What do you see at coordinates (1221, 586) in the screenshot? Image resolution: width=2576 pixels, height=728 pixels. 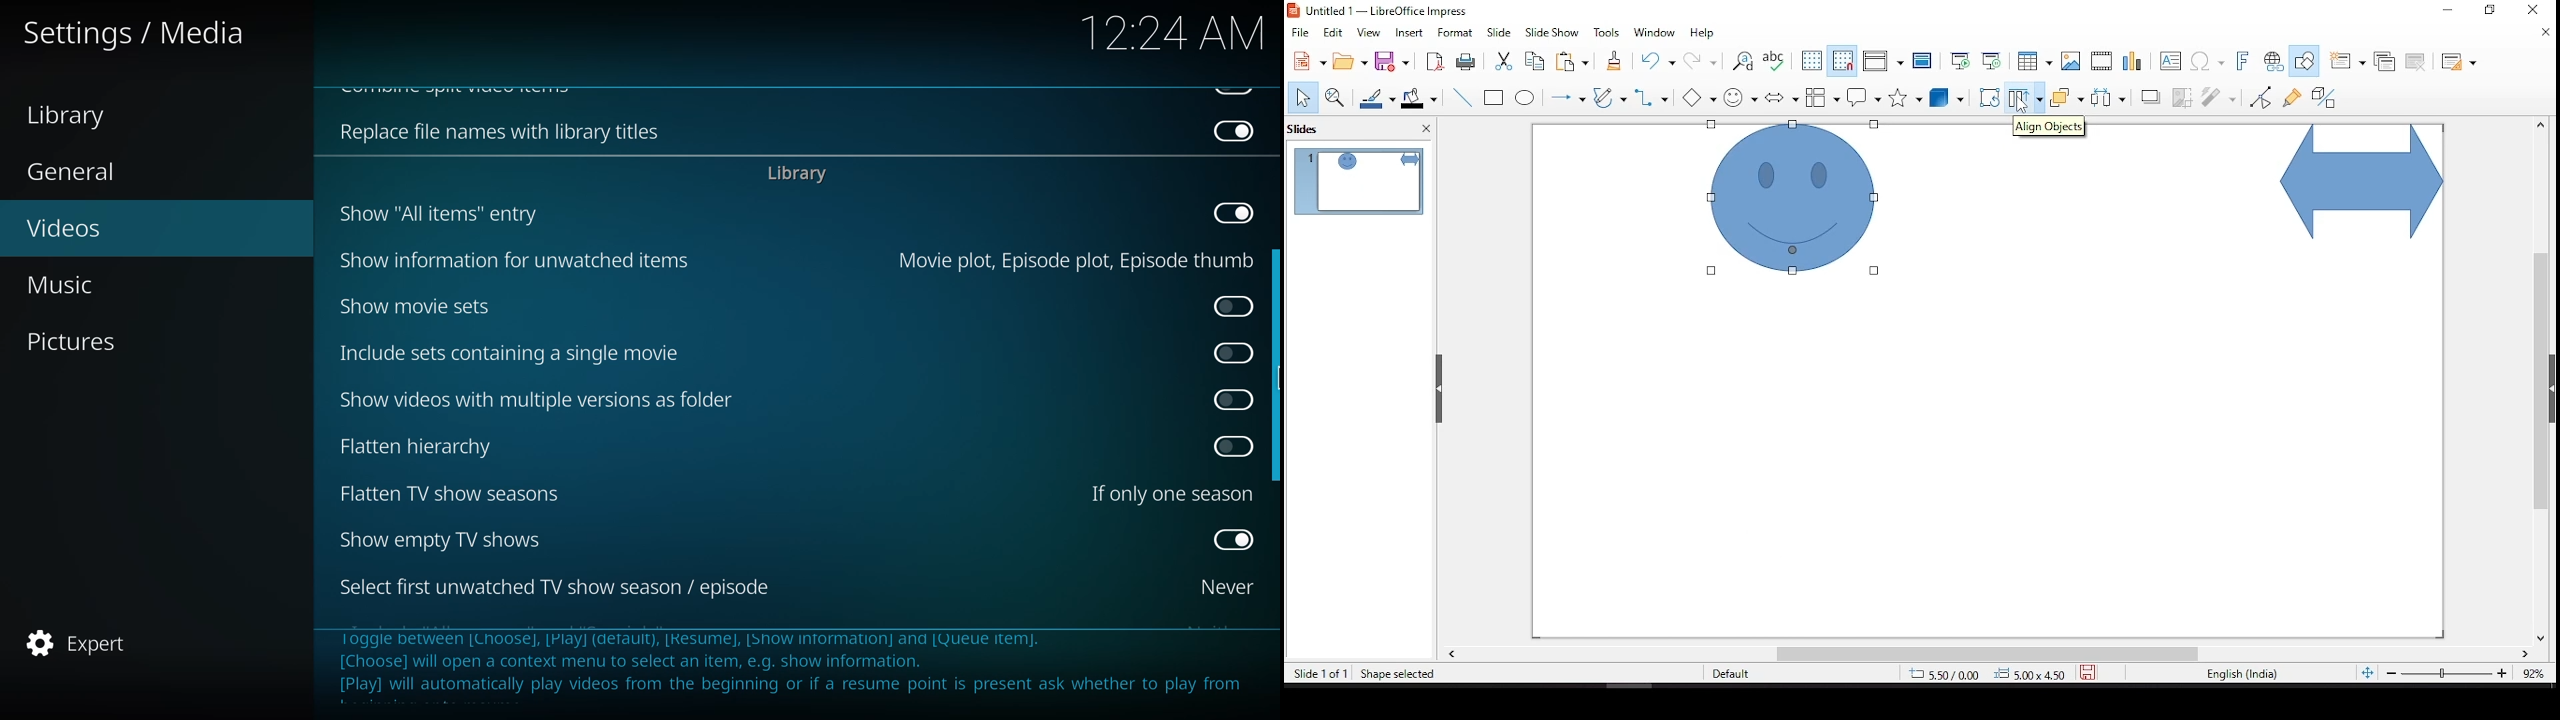 I see `never` at bounding box center [1221, 586].